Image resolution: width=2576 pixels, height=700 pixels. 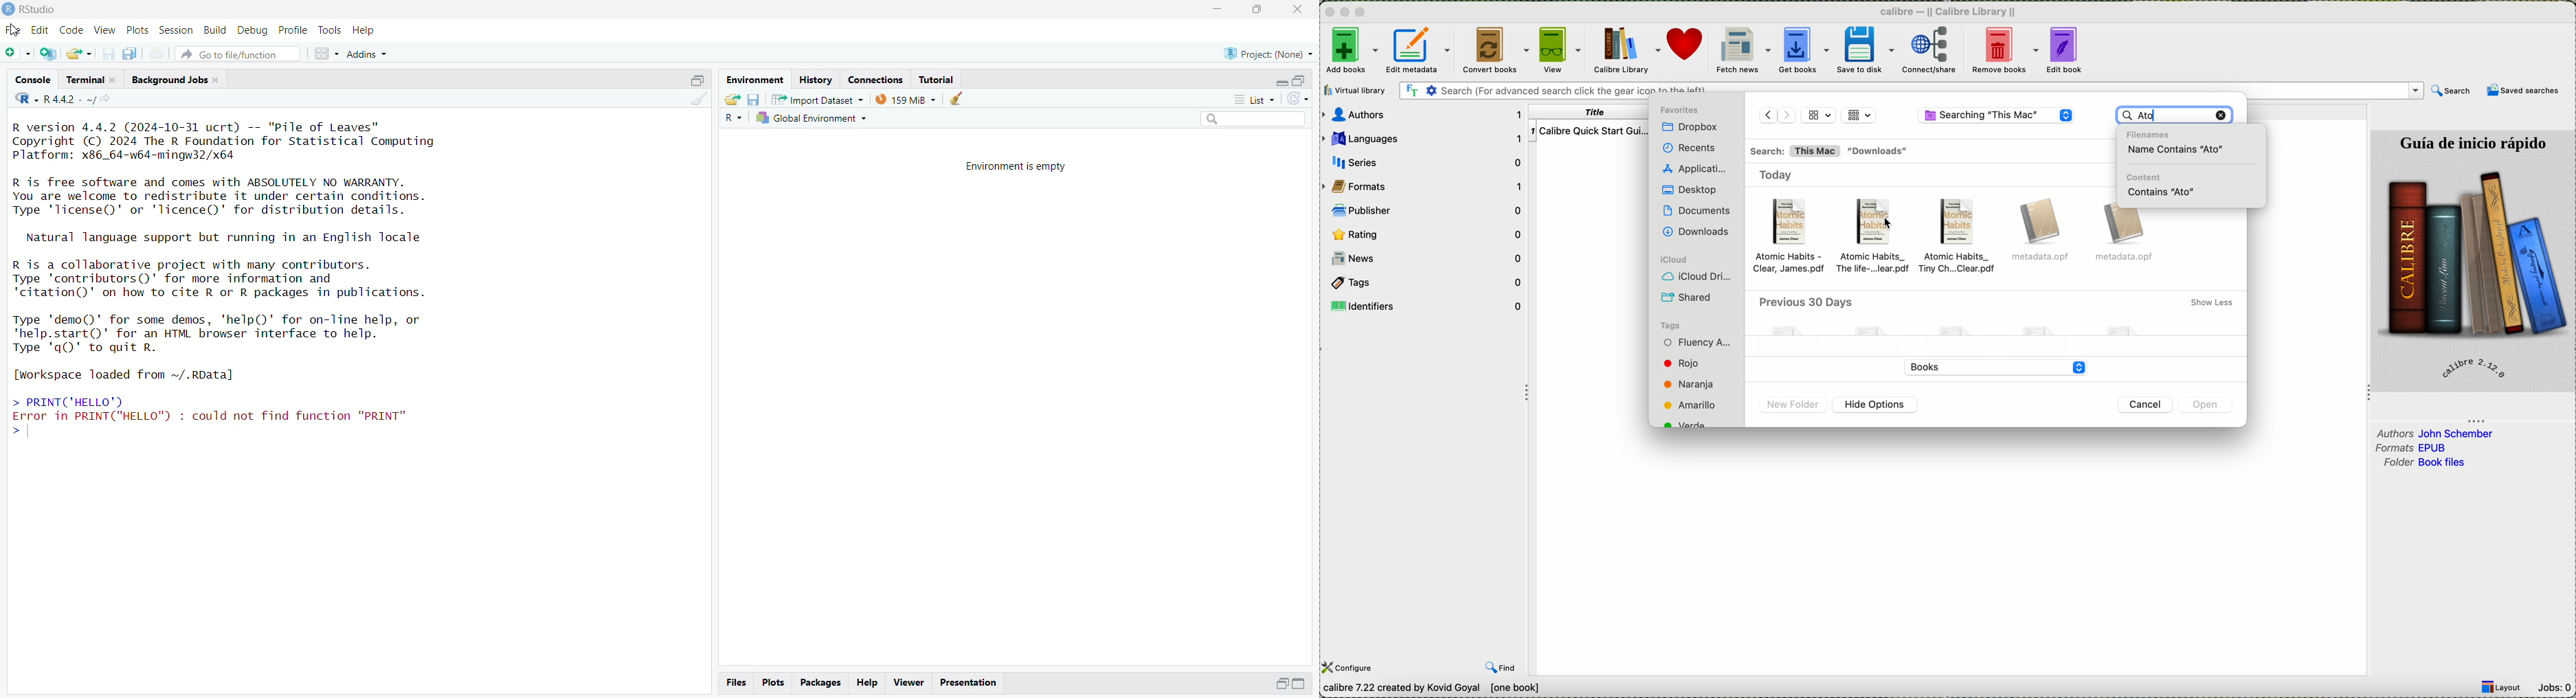 I want to click on R.4.4.2, so click(x=54, y=99).